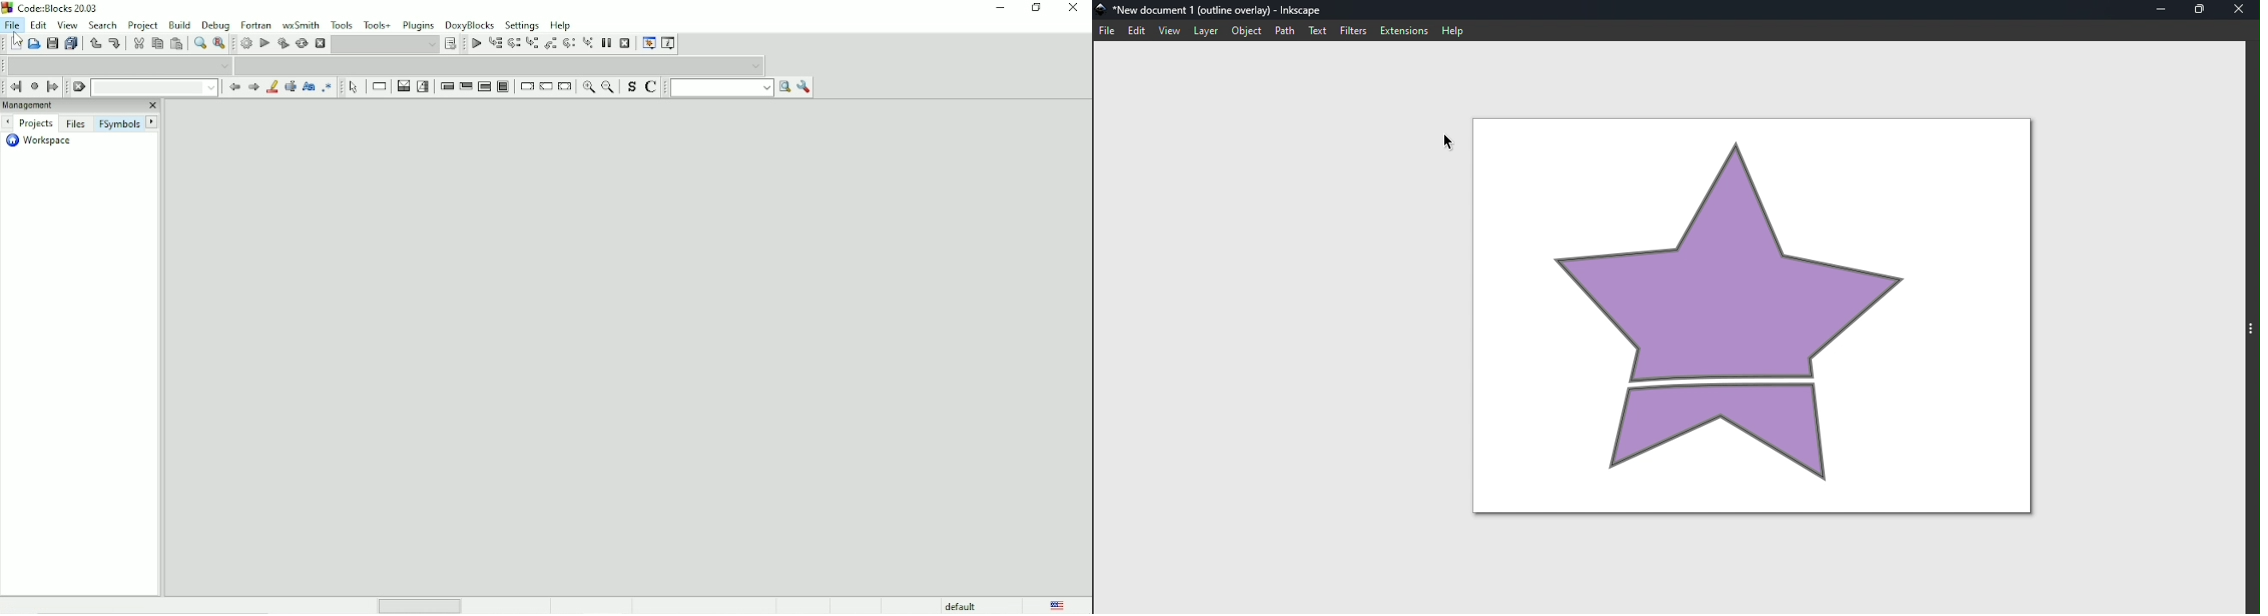 This screenshot has width=2268, height=616. What do you see at coordinates (2201, 9) in the screenshot?
I see `Maximize` at bounding box center [2201, 9].